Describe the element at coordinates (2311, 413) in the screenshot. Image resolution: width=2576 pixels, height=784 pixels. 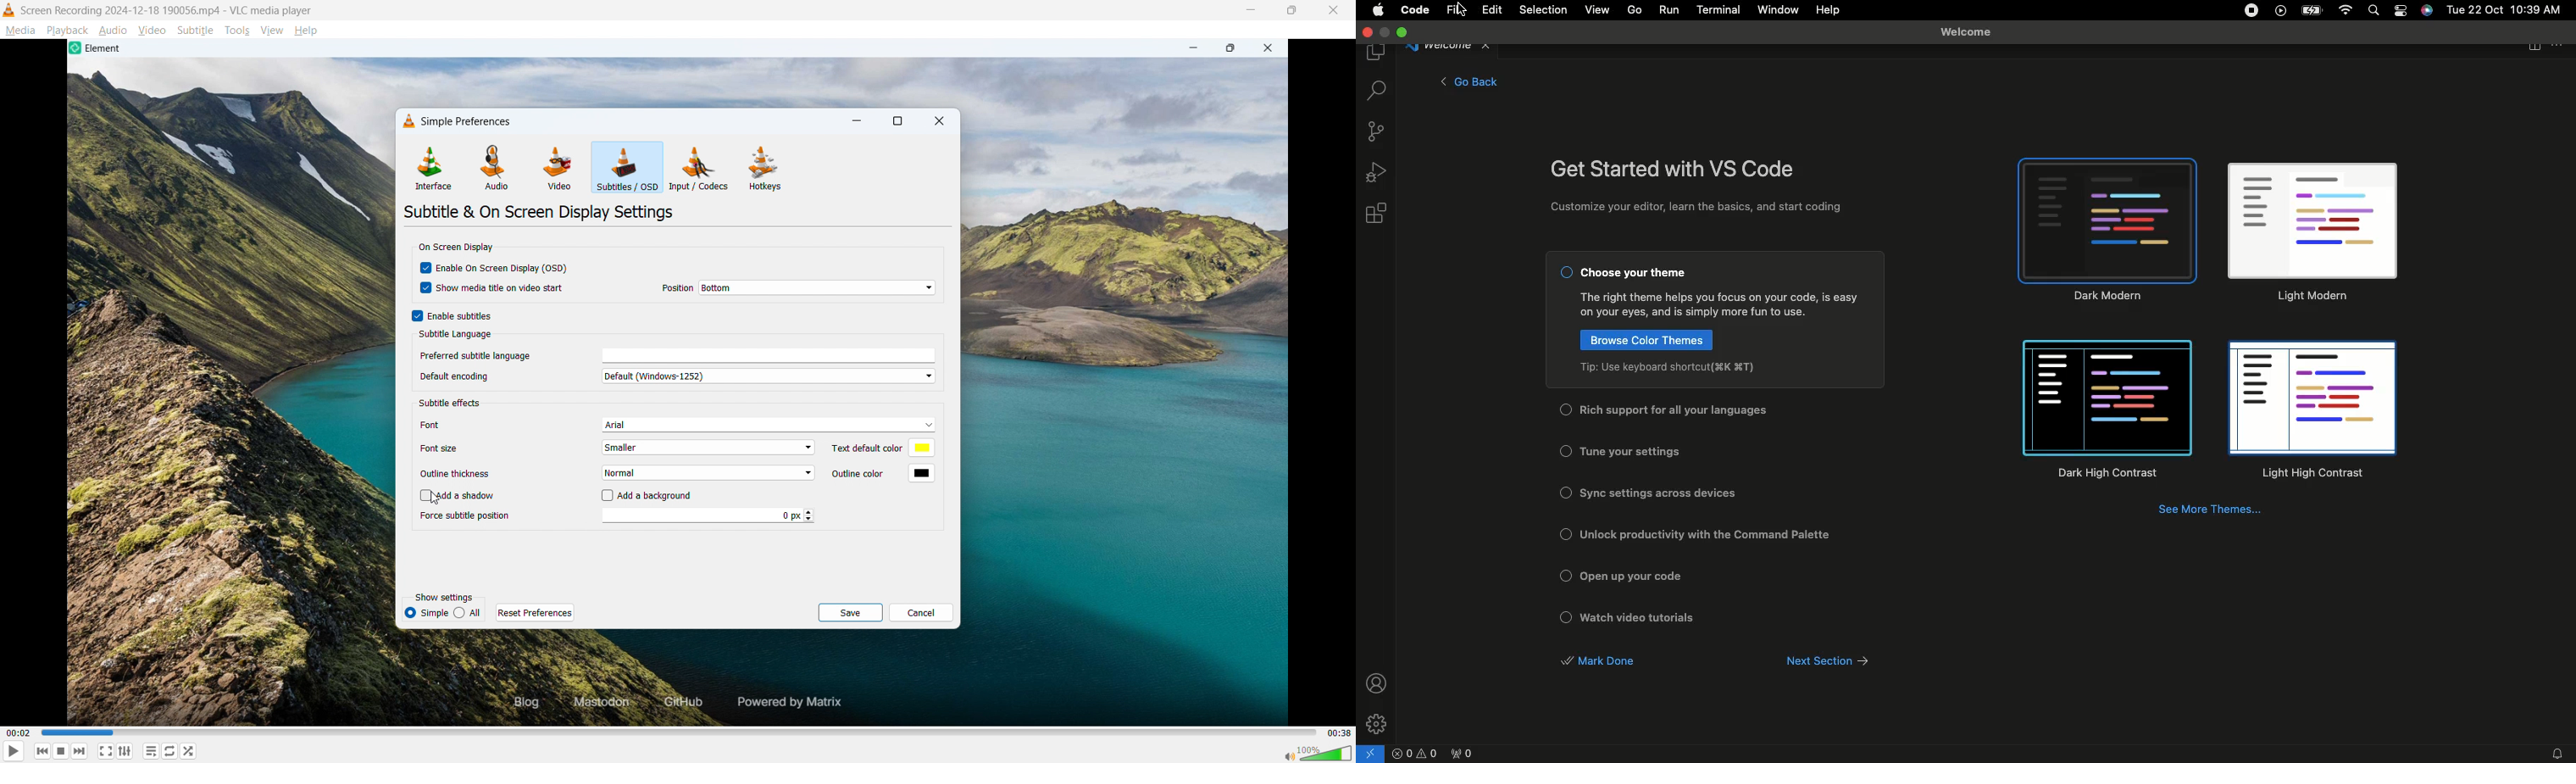
I see `Light high contrast` at that location.